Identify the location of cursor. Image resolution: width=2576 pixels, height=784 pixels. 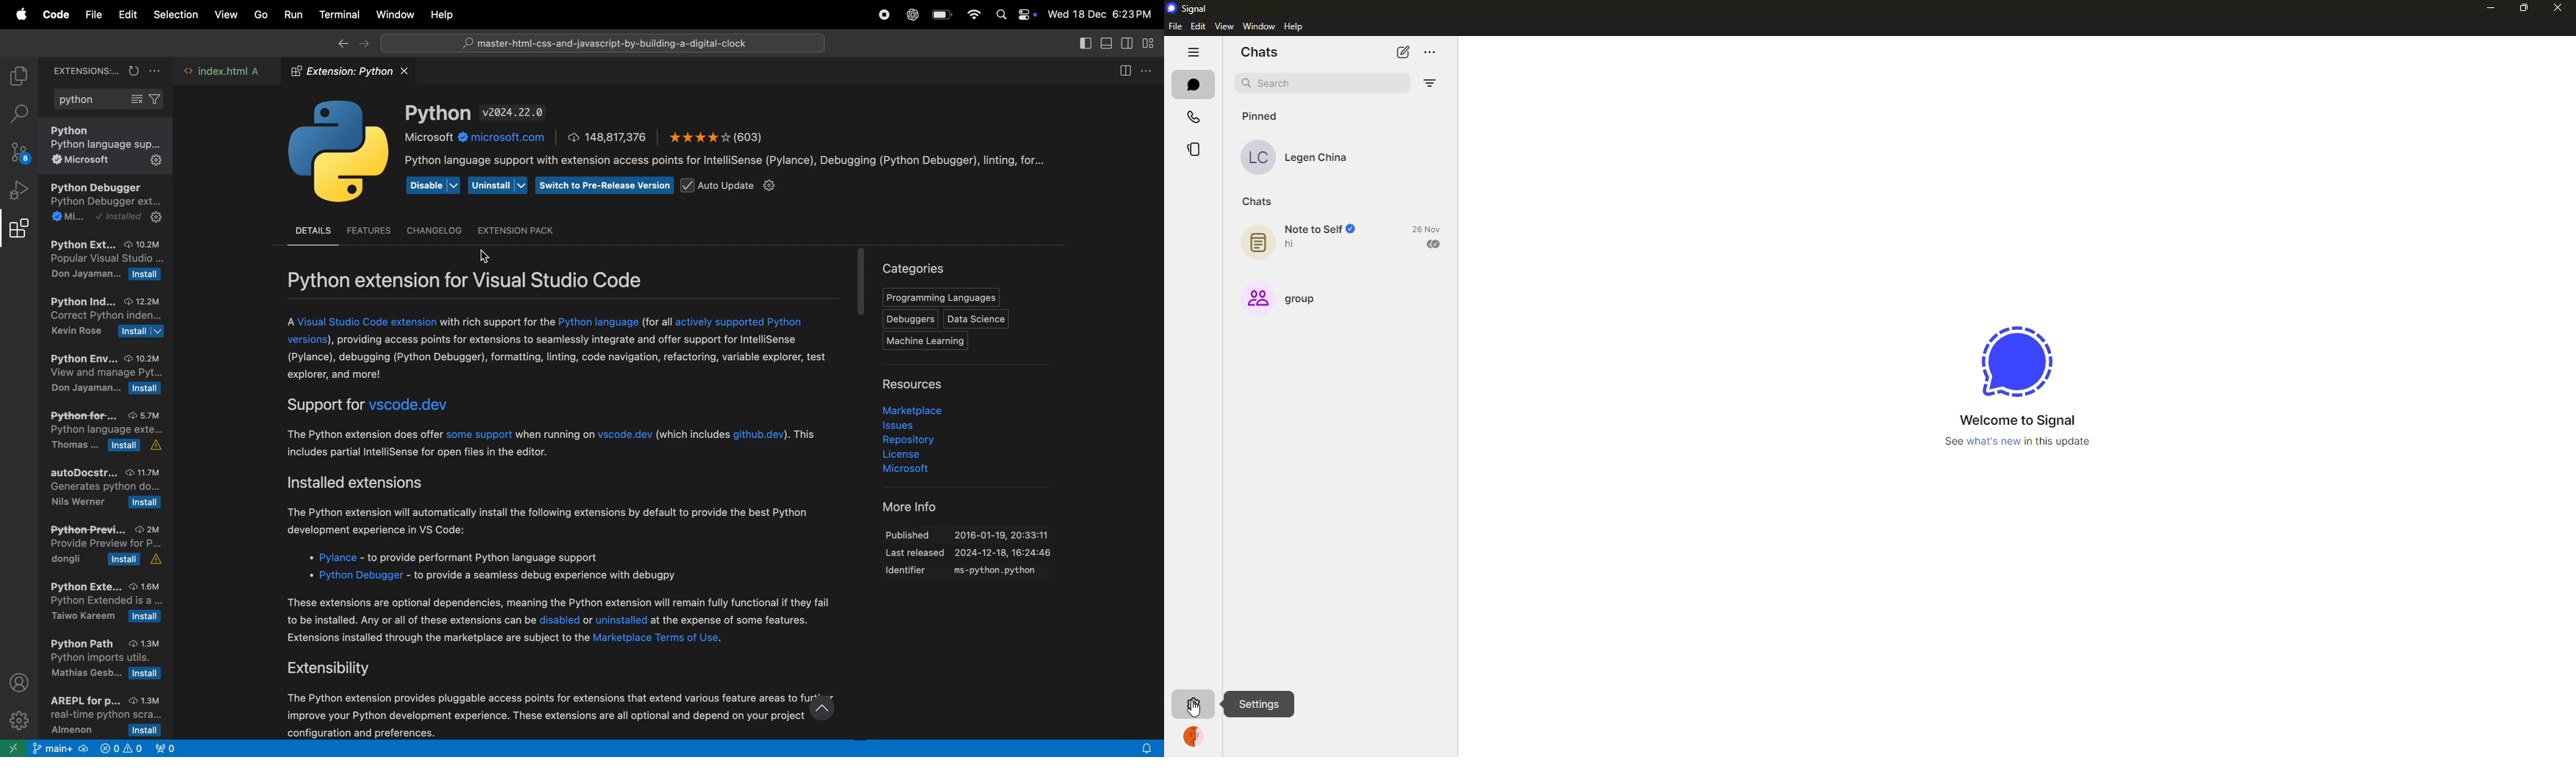
(486, 257).